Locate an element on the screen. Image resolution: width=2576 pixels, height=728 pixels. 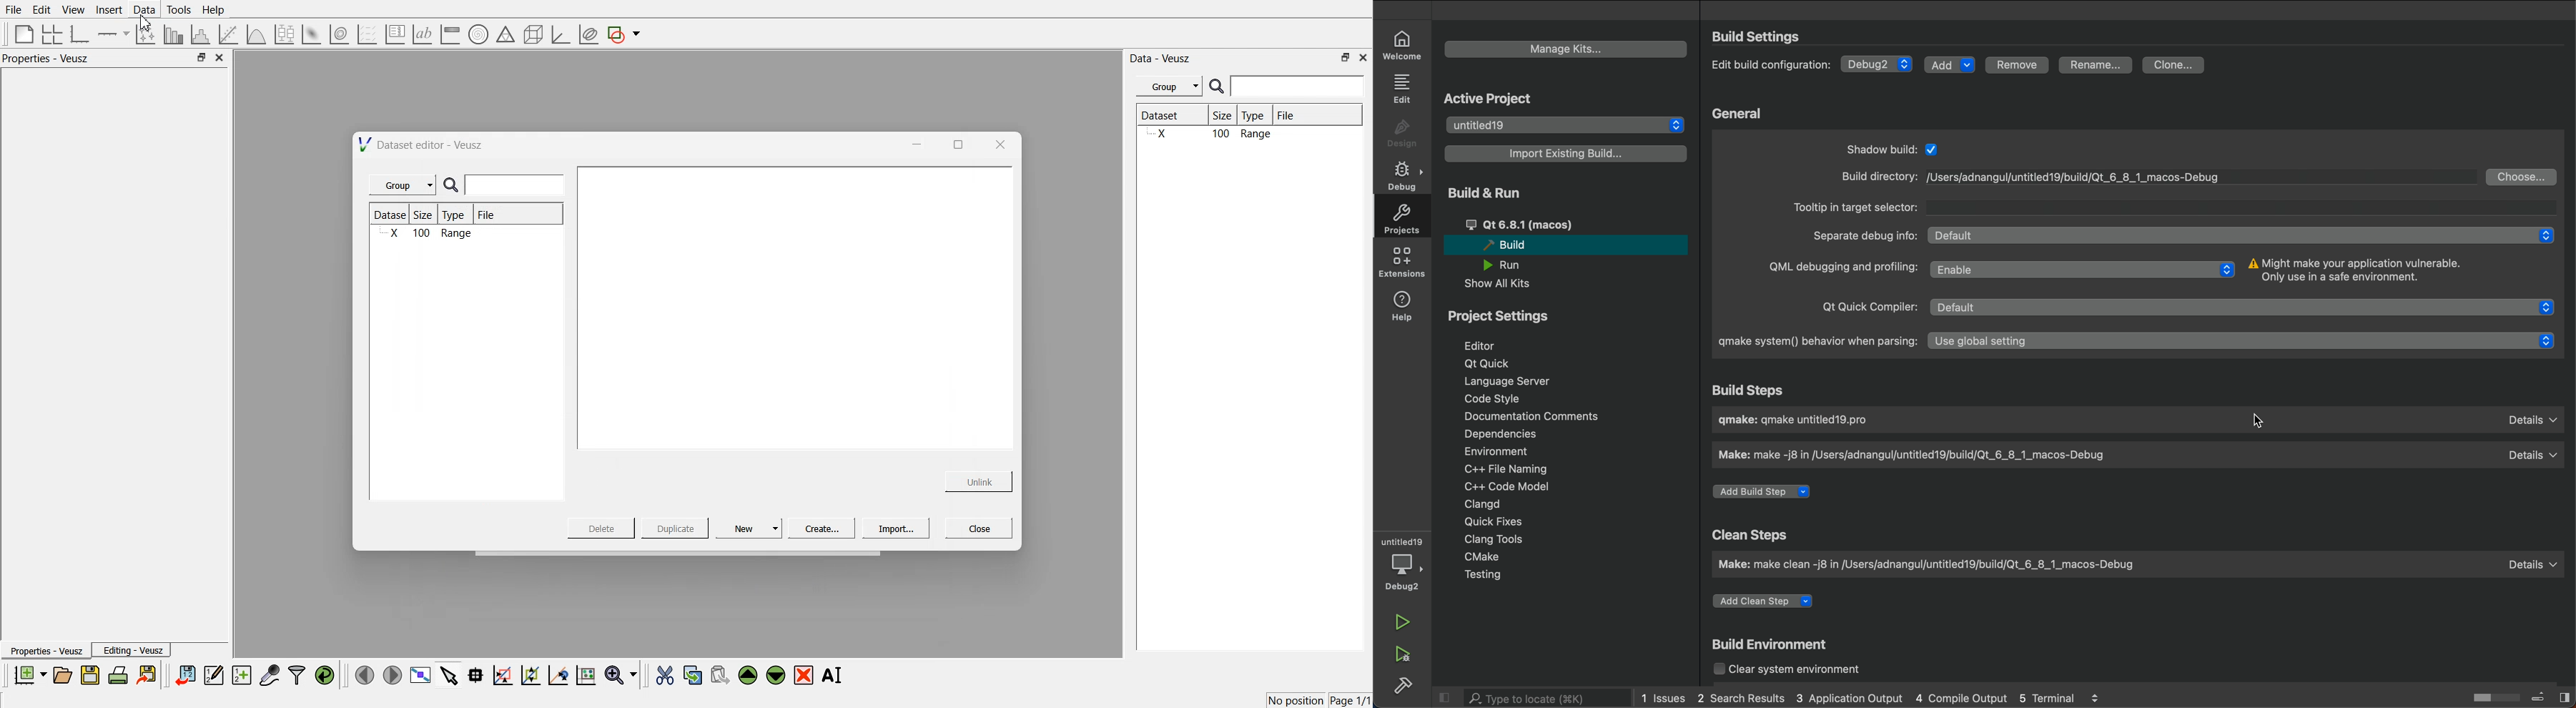
make is located at coordinates (1931, 457).